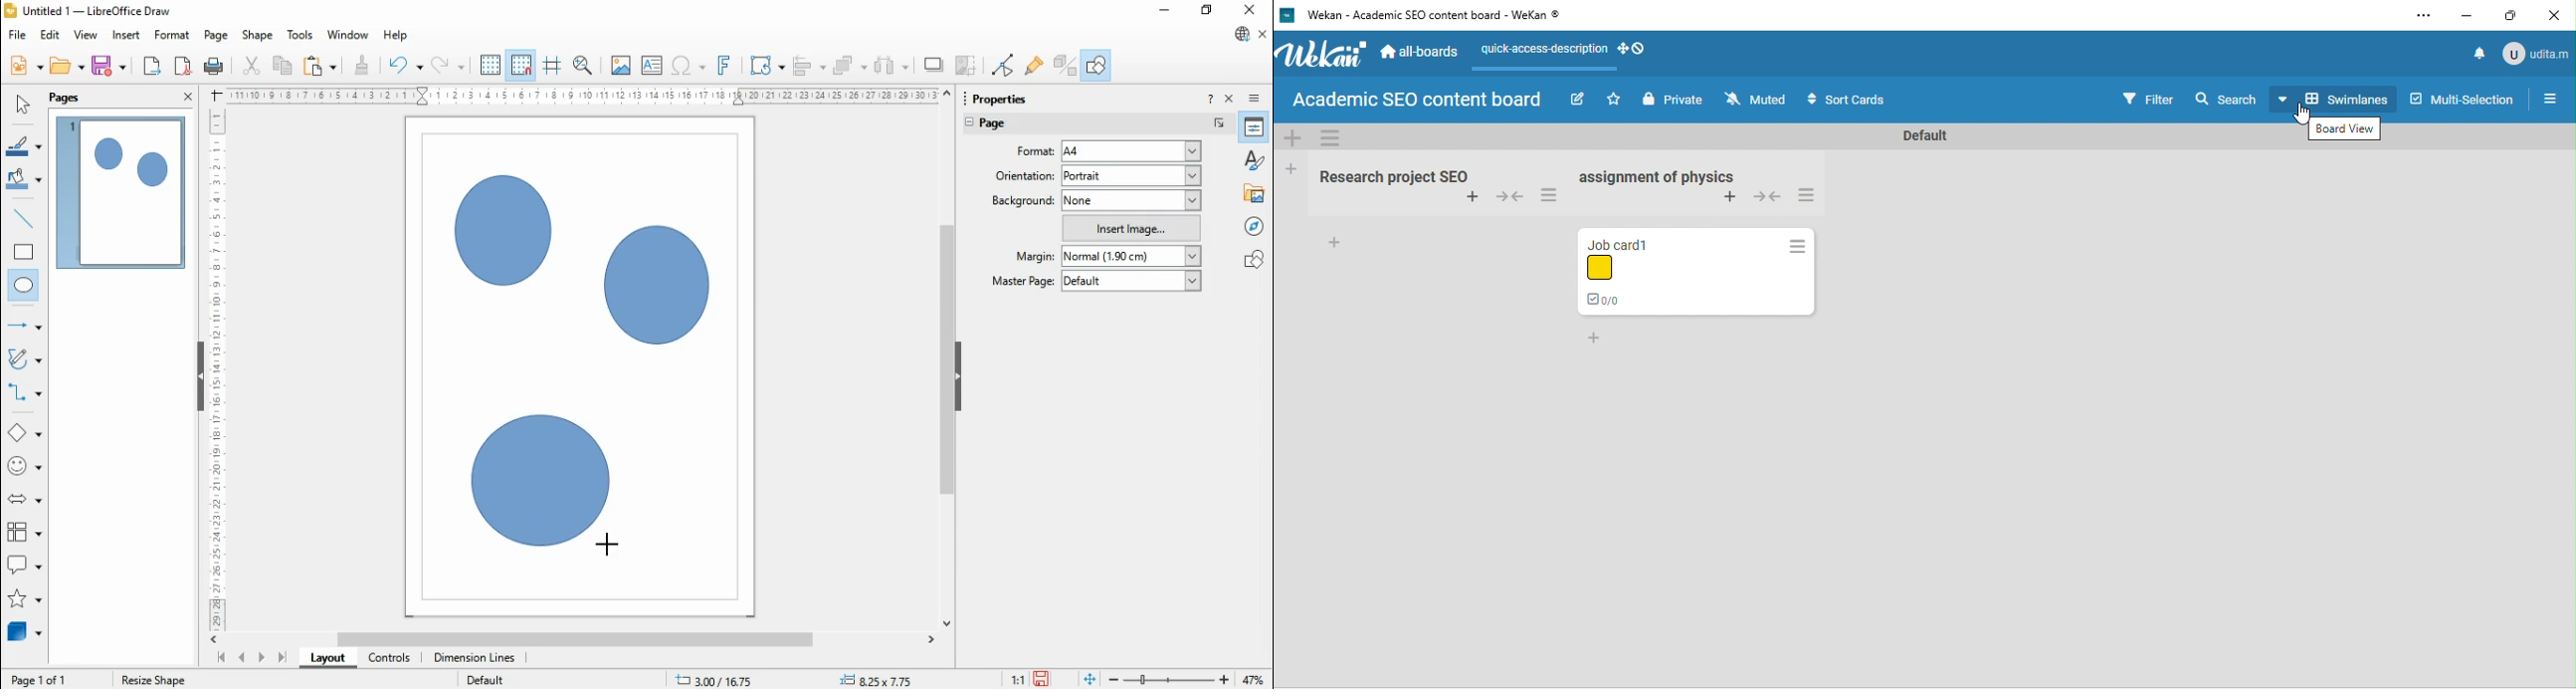 This screenshot has width=2576, height=700. I want to click on collapse, so click(1769, 199).